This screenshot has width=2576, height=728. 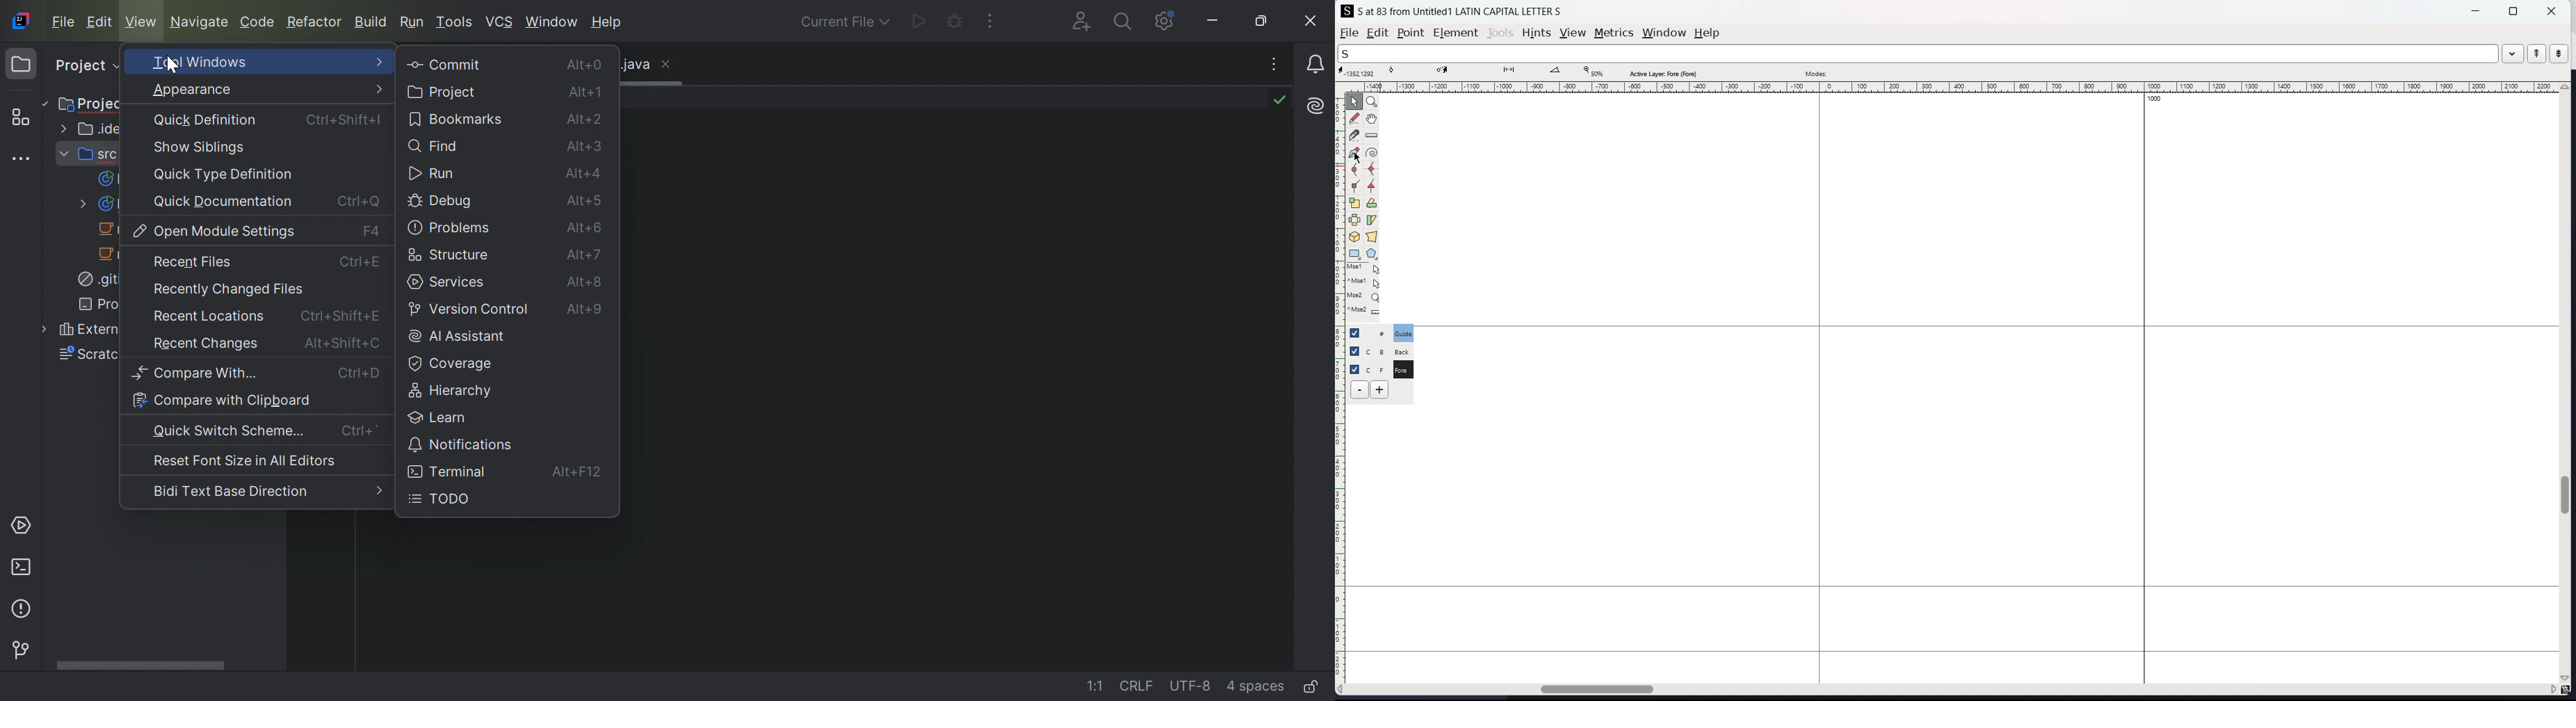 I want to click on ^Mse2, so click(x=1365, y=312).